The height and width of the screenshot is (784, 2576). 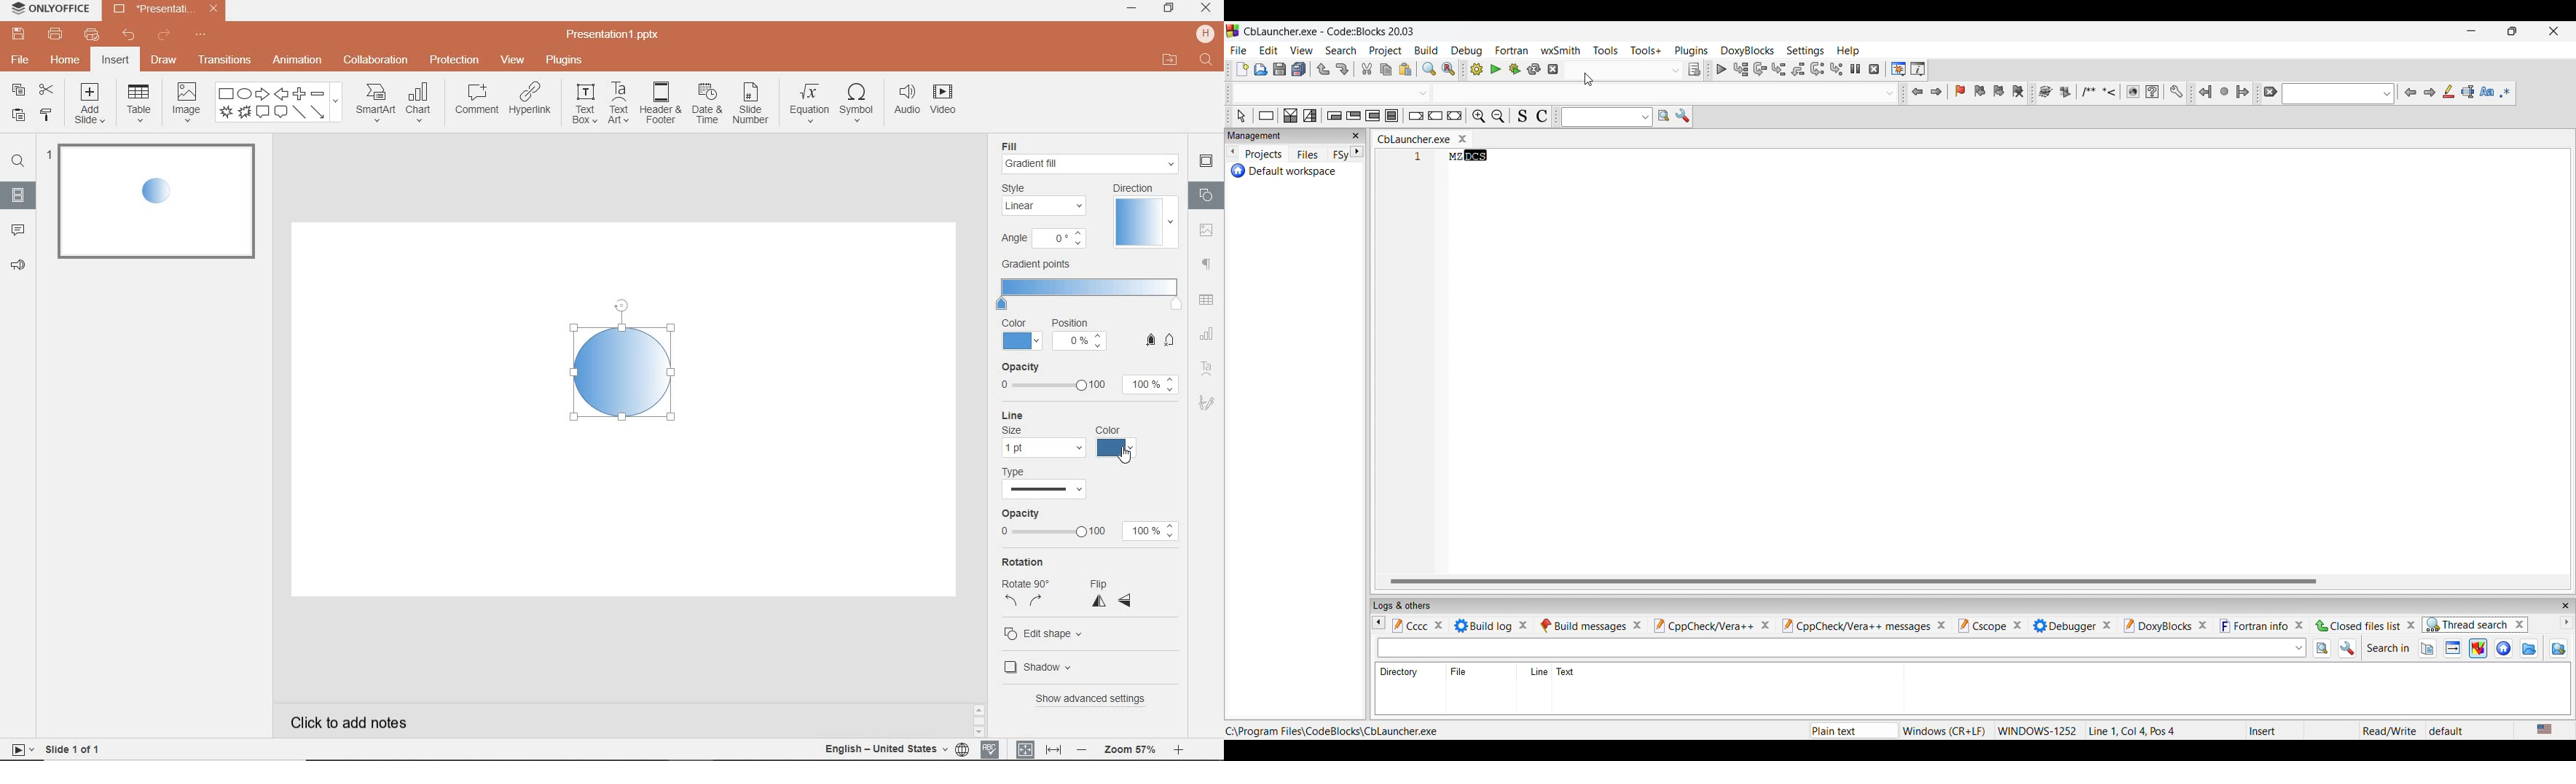 I want to click on Panel title, so click(x=1254, y=136).